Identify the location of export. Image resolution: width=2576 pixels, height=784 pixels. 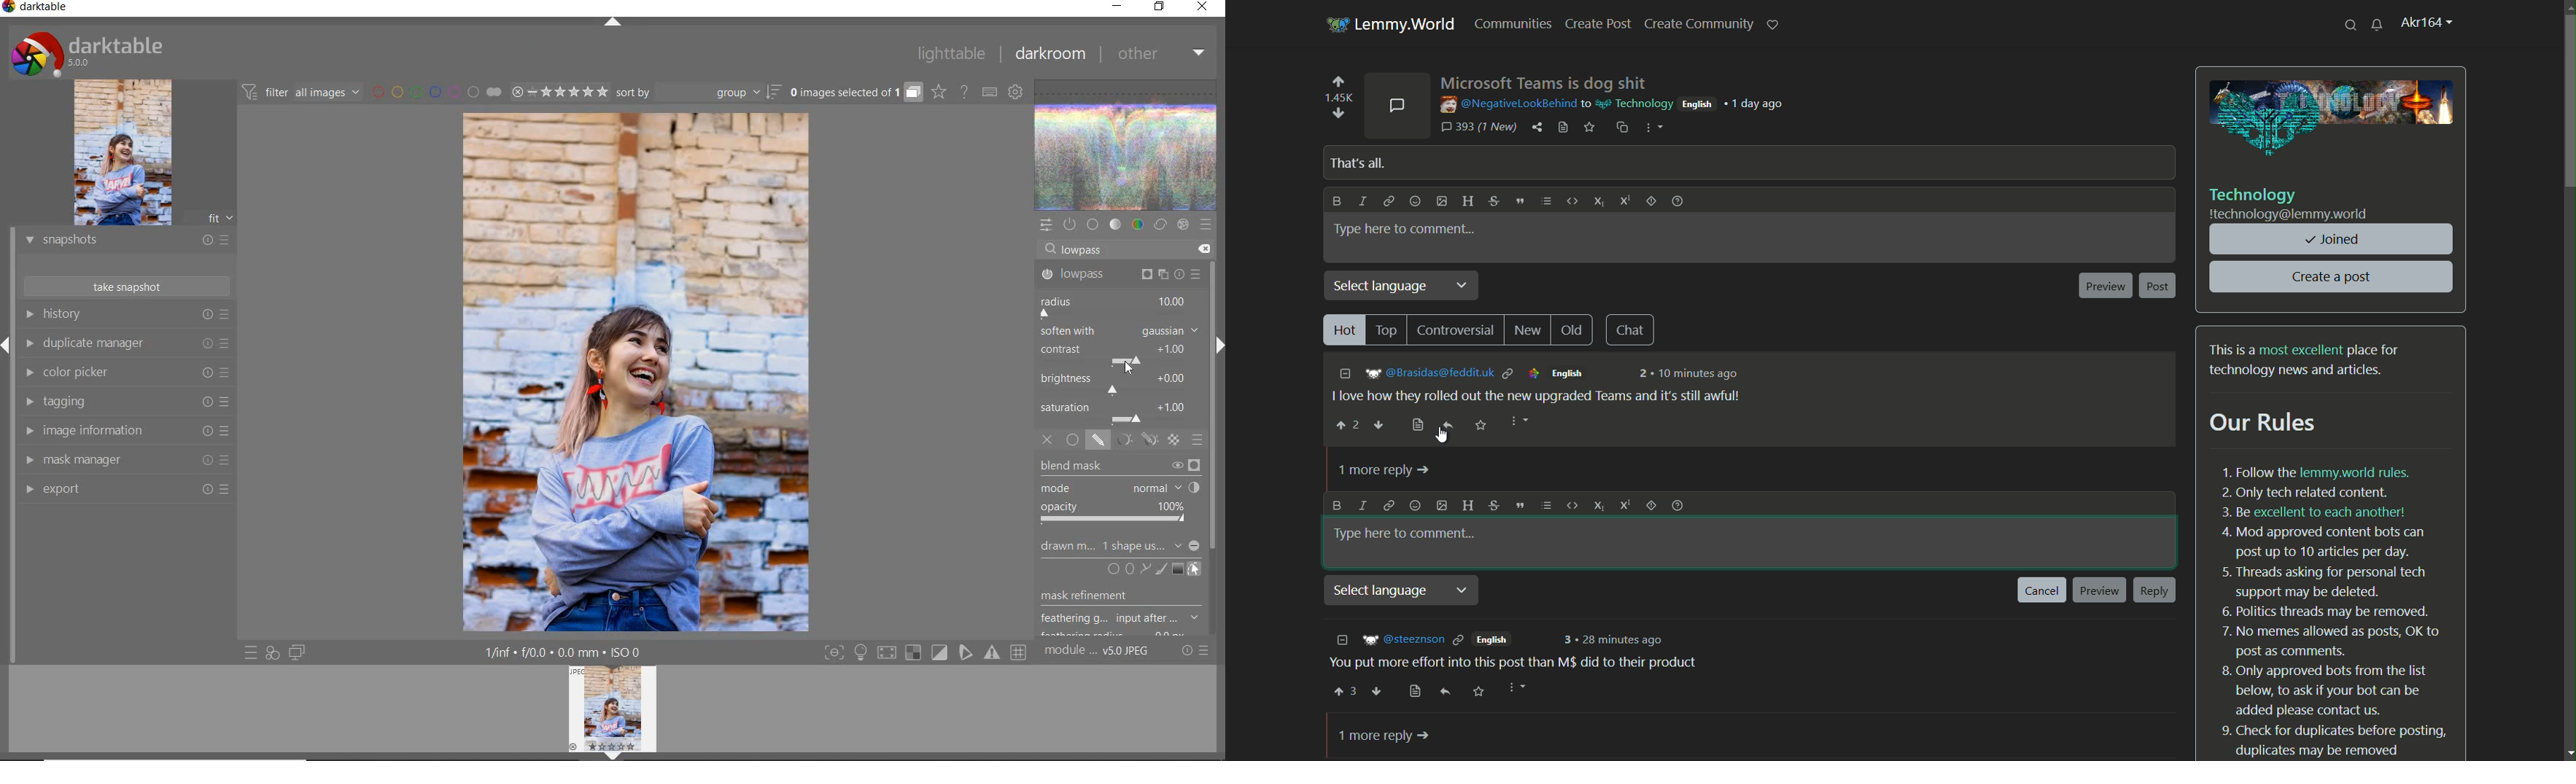
(128, 489).